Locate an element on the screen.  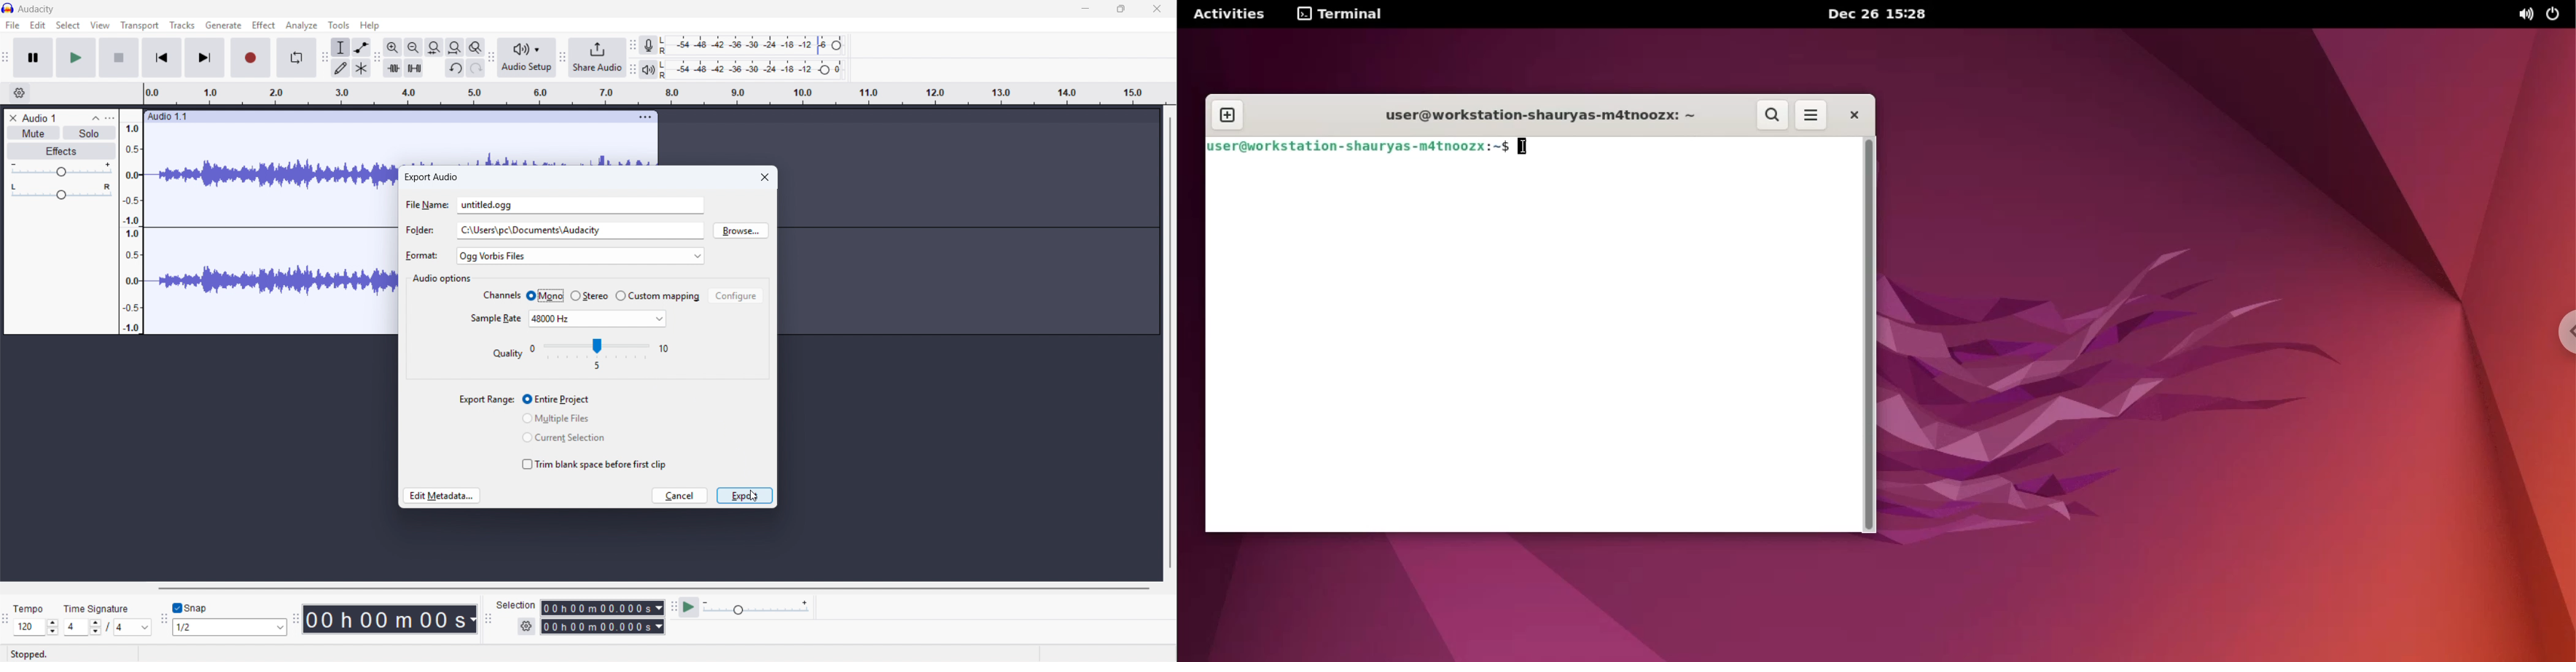
Share audio toolbar  is located at coordinates (563, 57).